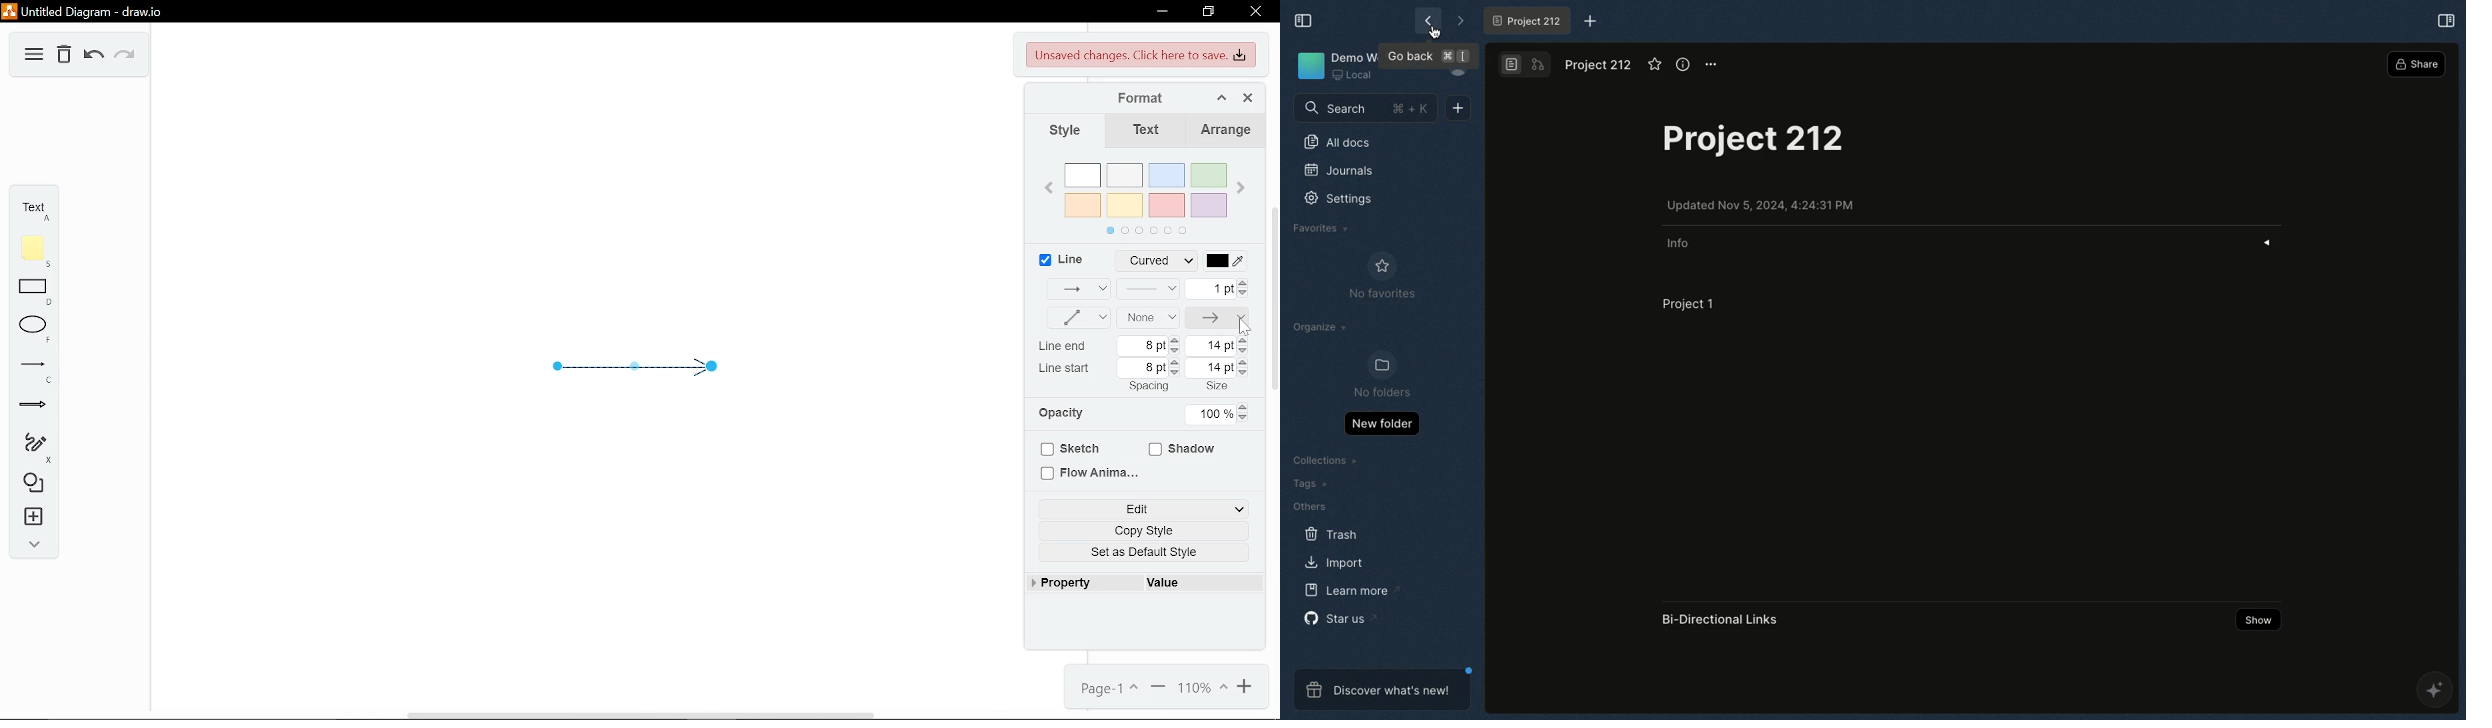 The width and height of the screenshot is (2492, 728). Describe the element at coordinates (1218, 318) in the screenshot. I see `Line end` at that location.